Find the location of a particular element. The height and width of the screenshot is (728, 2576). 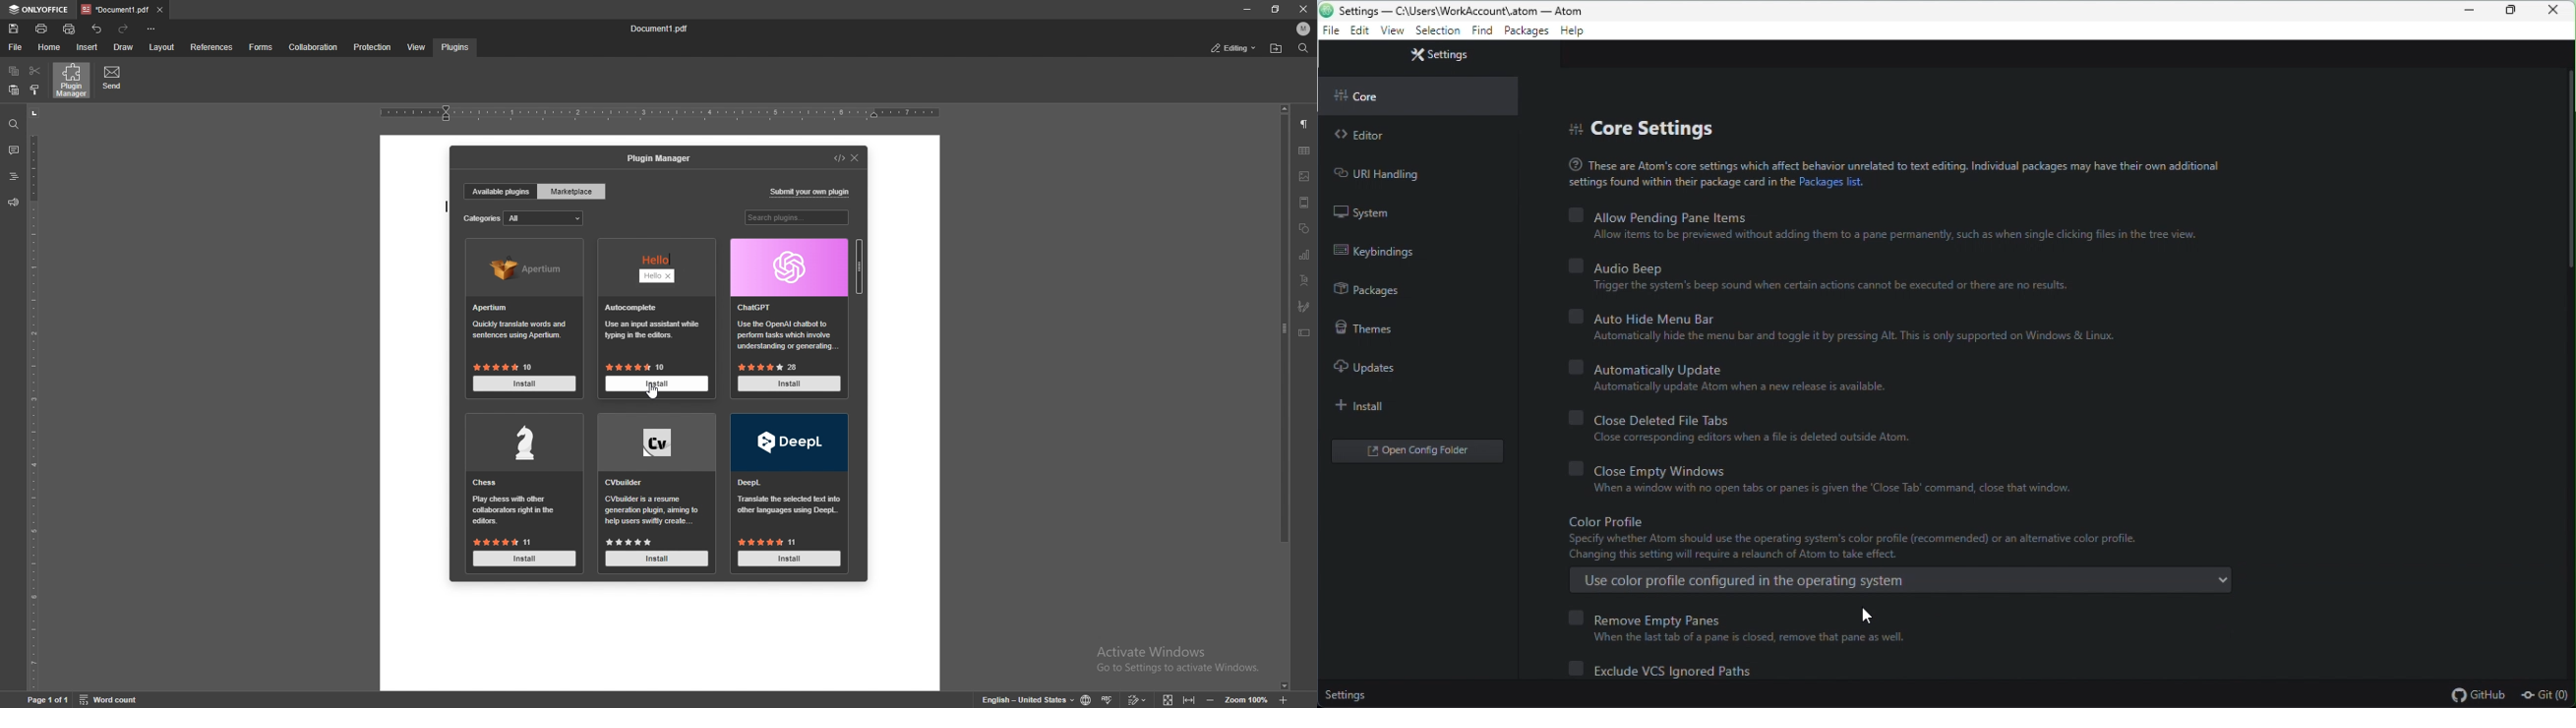

install is located at coordinates (524, 558).